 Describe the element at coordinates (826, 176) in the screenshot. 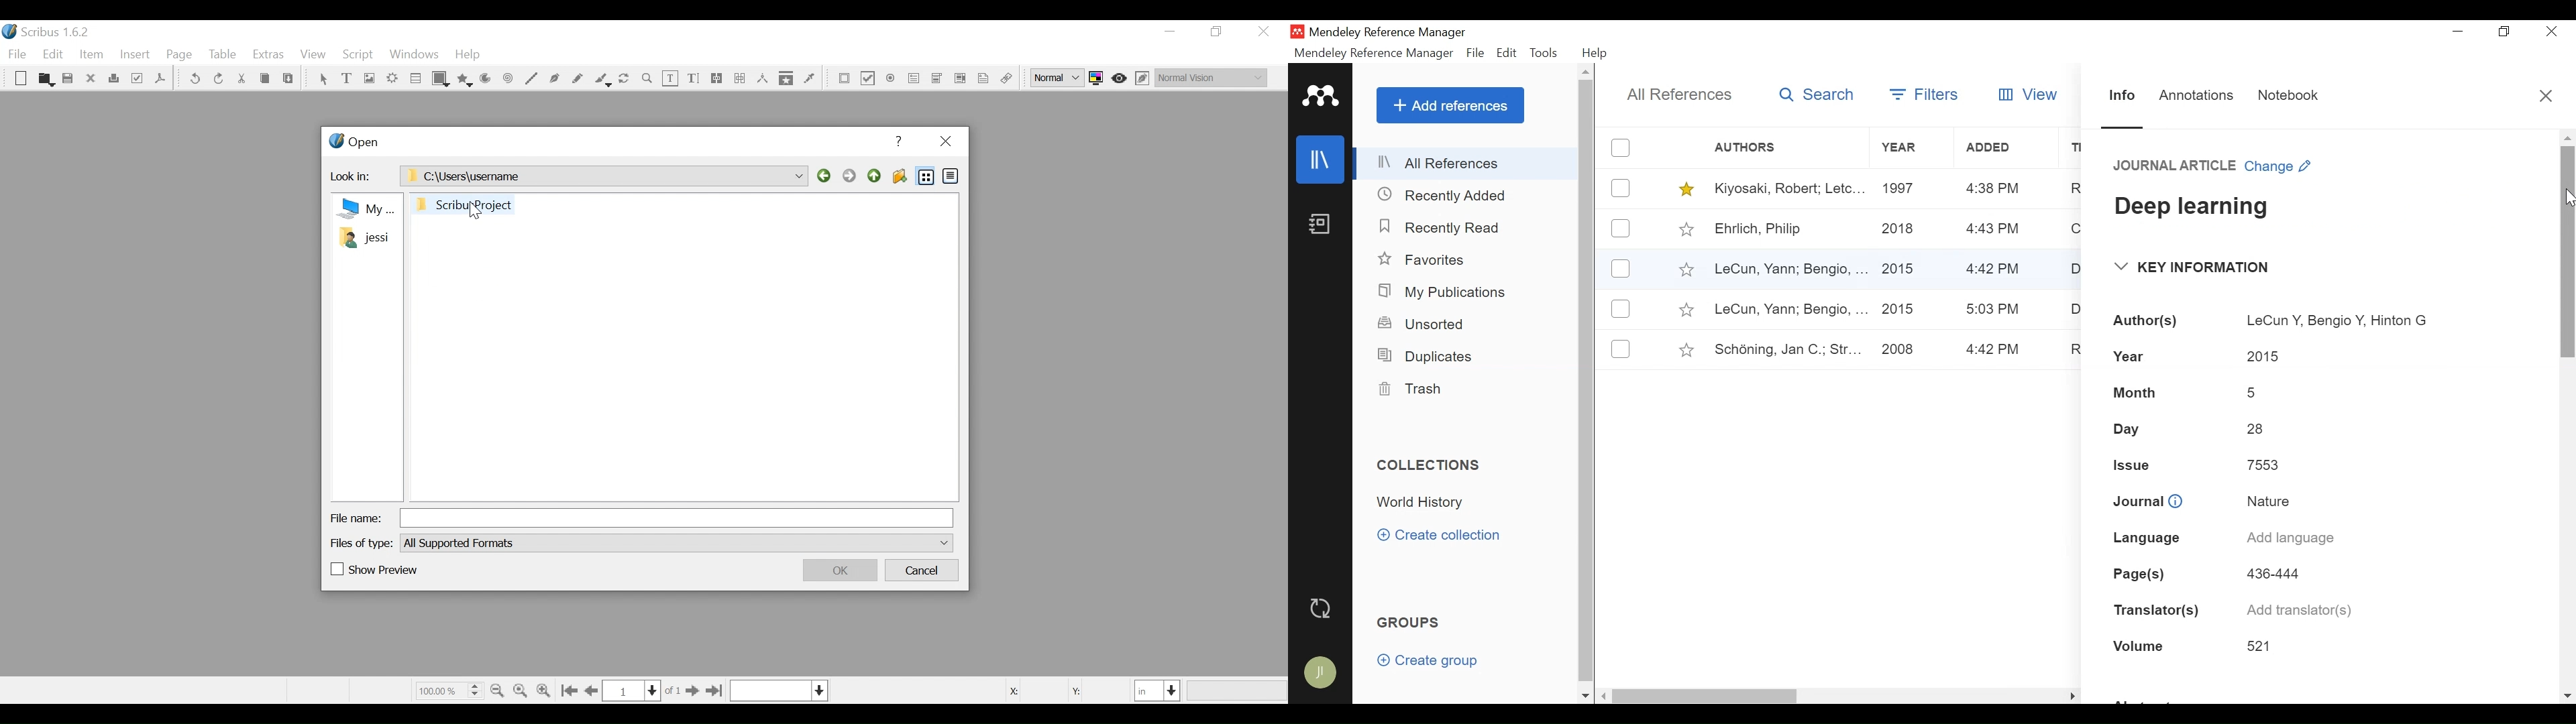

I see `Back` at that location.